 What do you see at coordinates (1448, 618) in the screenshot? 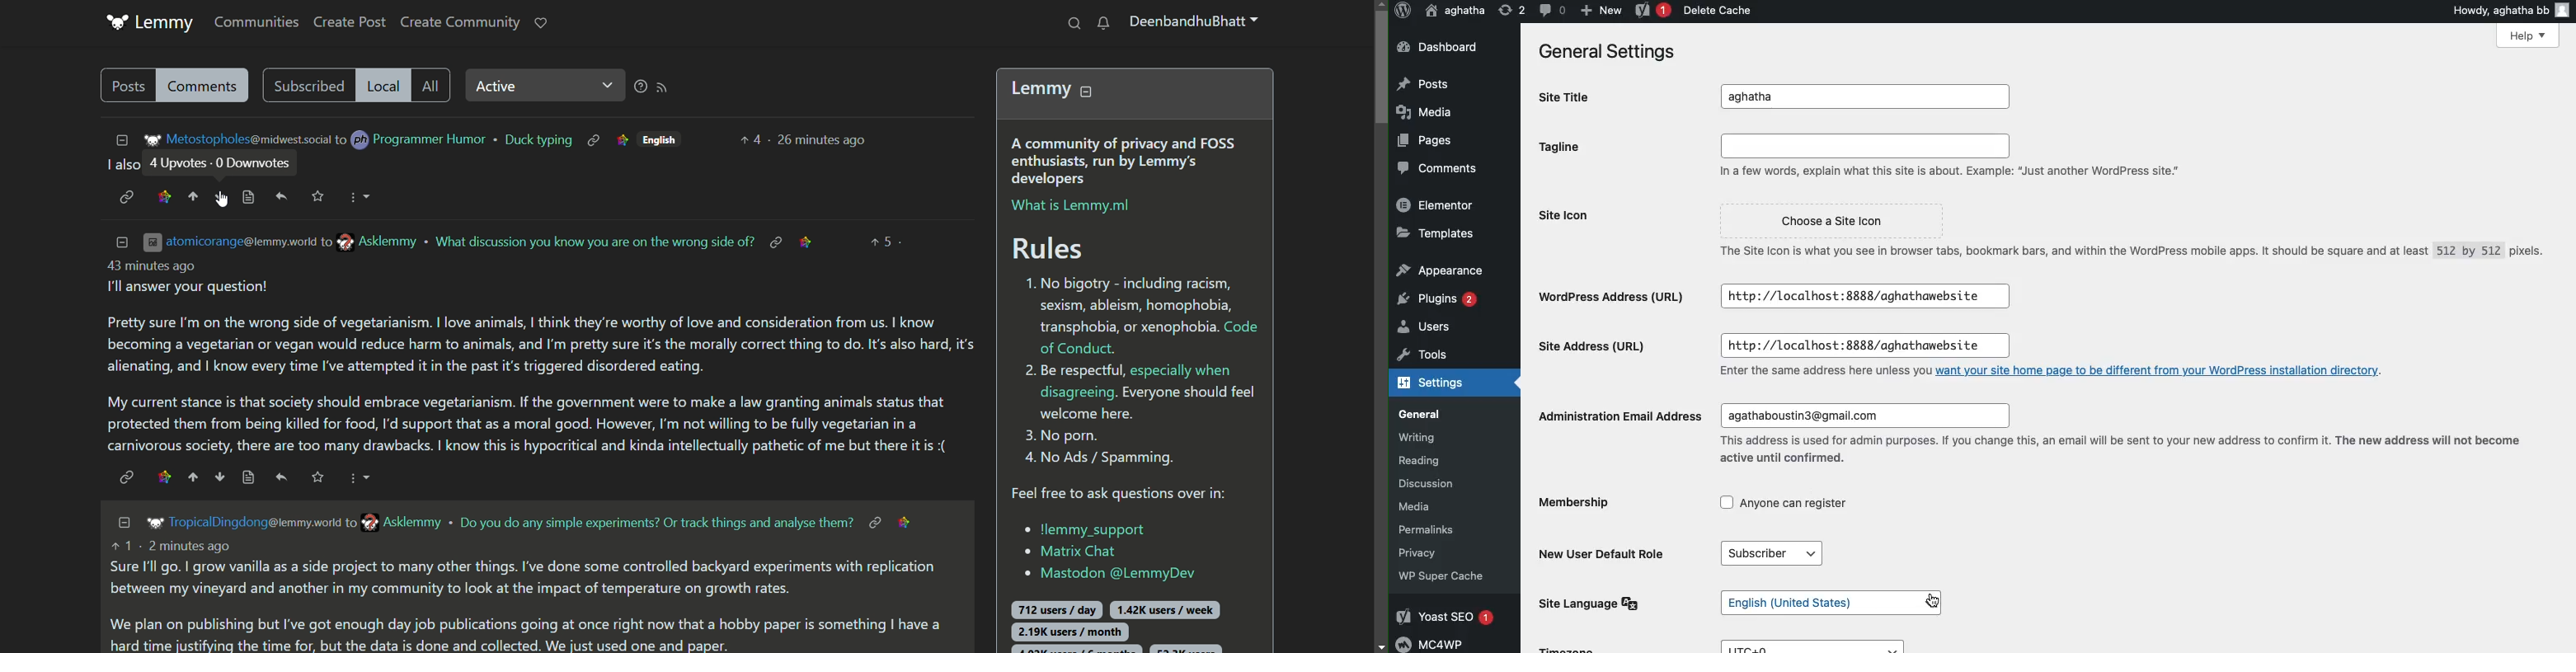
I see `Yoast SEO` at bounding box center [1448, 618].